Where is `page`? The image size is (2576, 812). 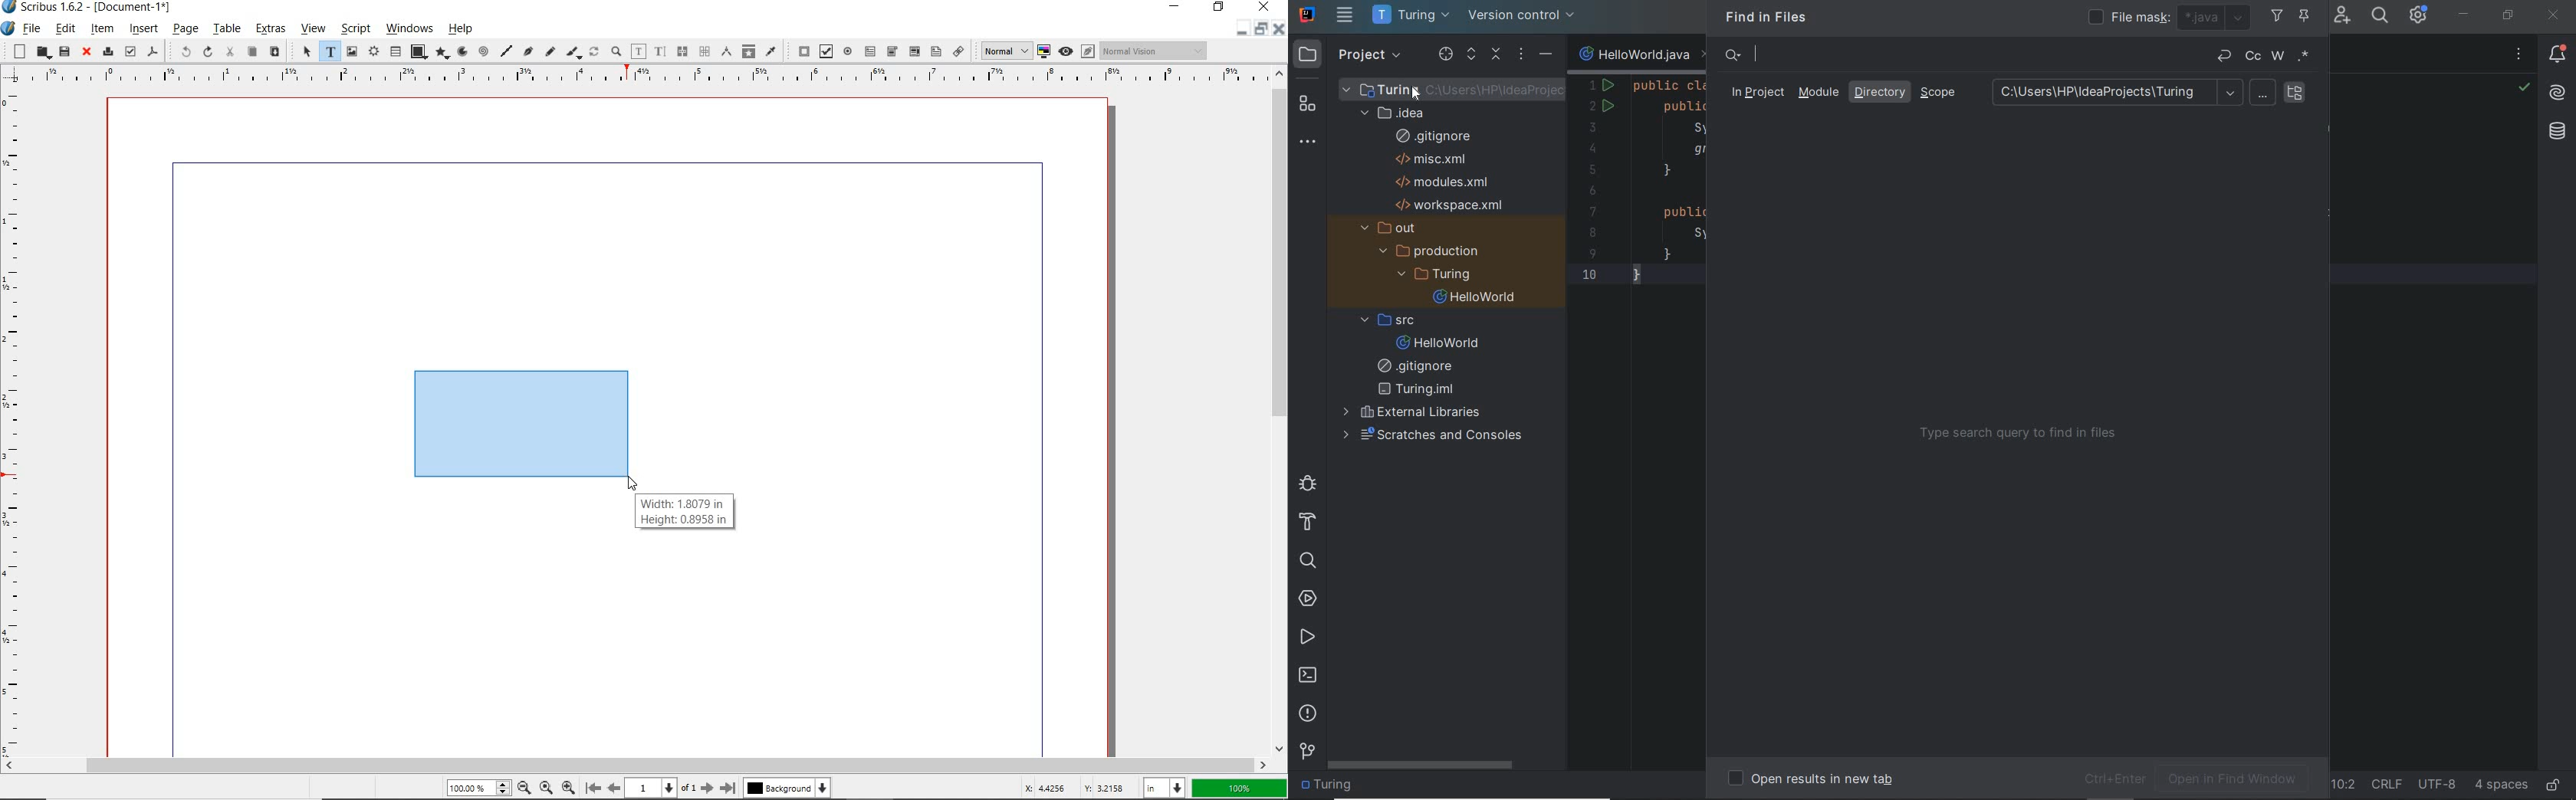
page is located at coordinates (184, 31).